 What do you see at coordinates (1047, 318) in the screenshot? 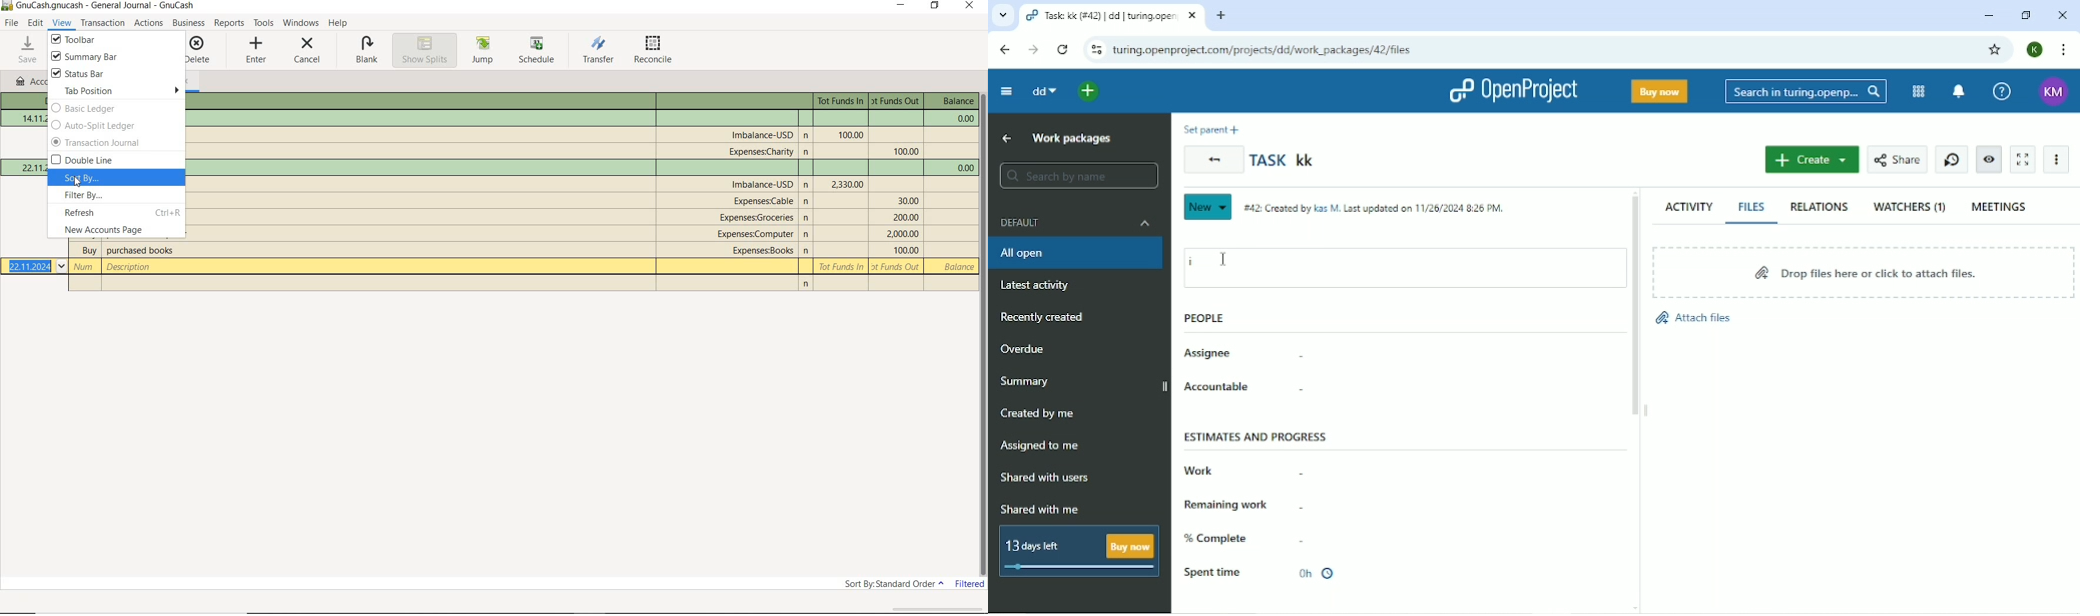
I see `Recently created` at bounding box center [1047, 318].